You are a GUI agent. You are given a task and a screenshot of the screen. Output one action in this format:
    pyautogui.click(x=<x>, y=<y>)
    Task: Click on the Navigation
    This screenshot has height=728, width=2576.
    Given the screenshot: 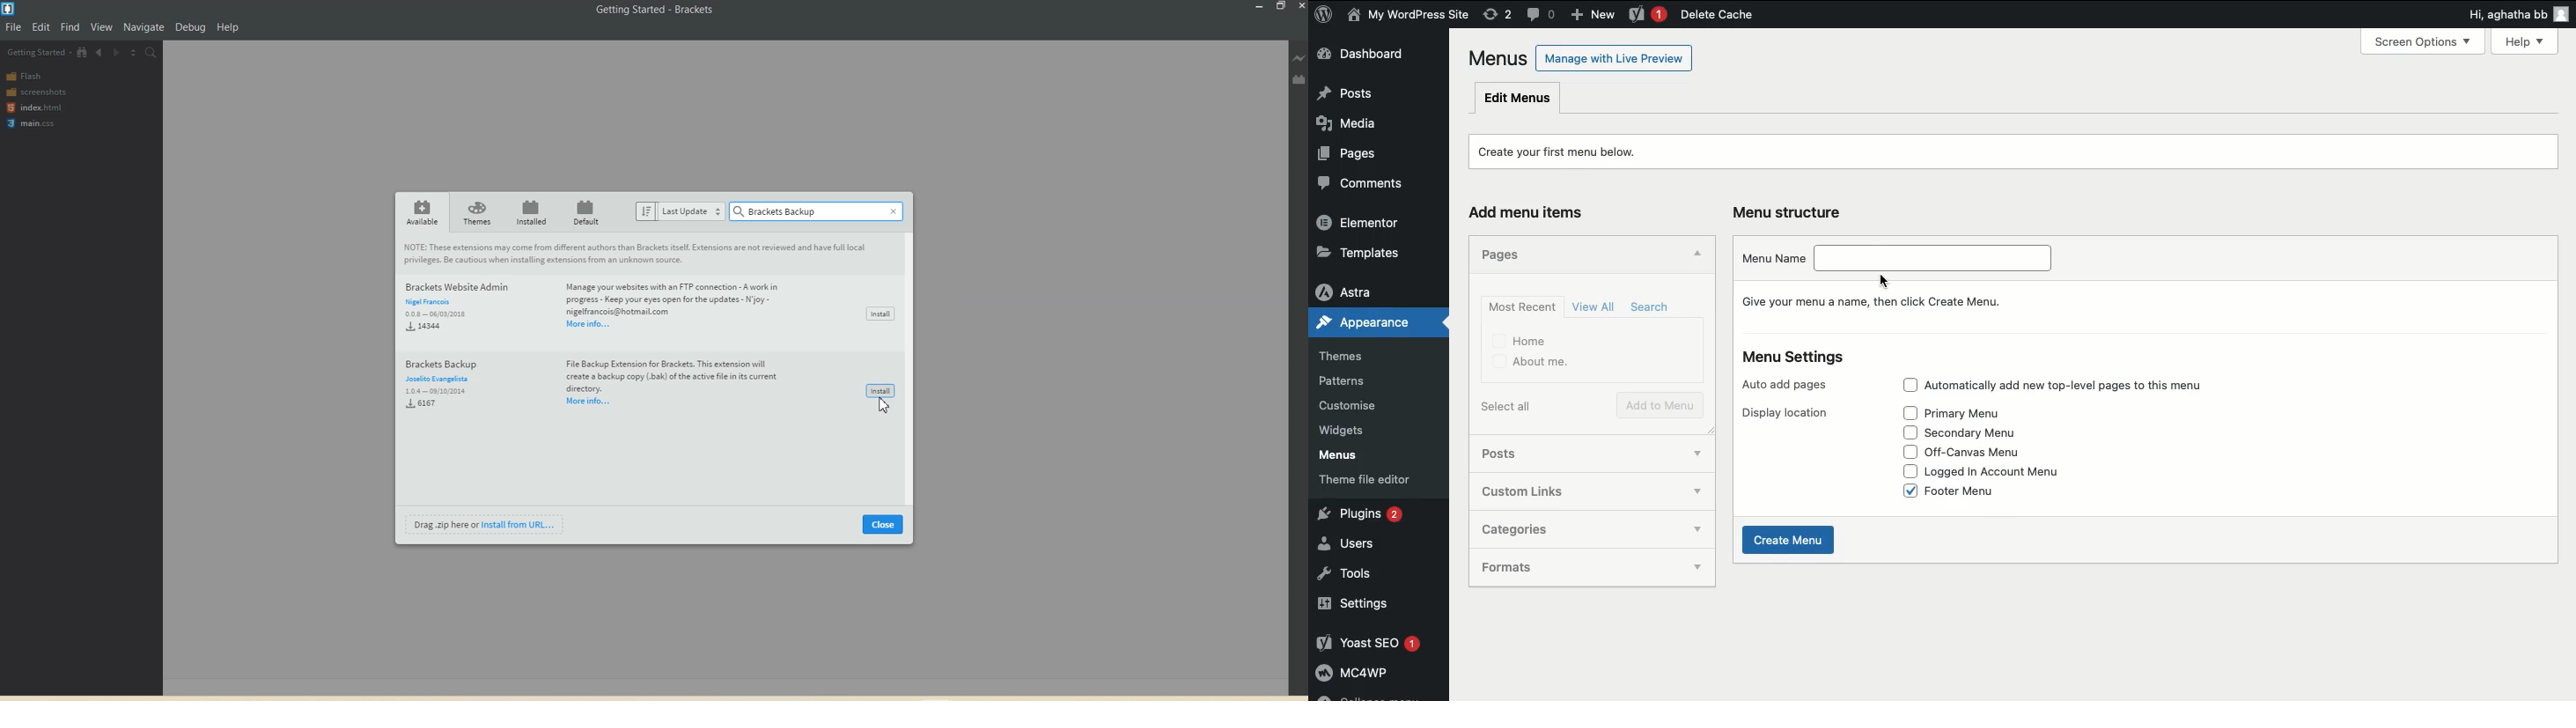 What is the action you would take?
    pyautogui.click(x=143, y=27)
    